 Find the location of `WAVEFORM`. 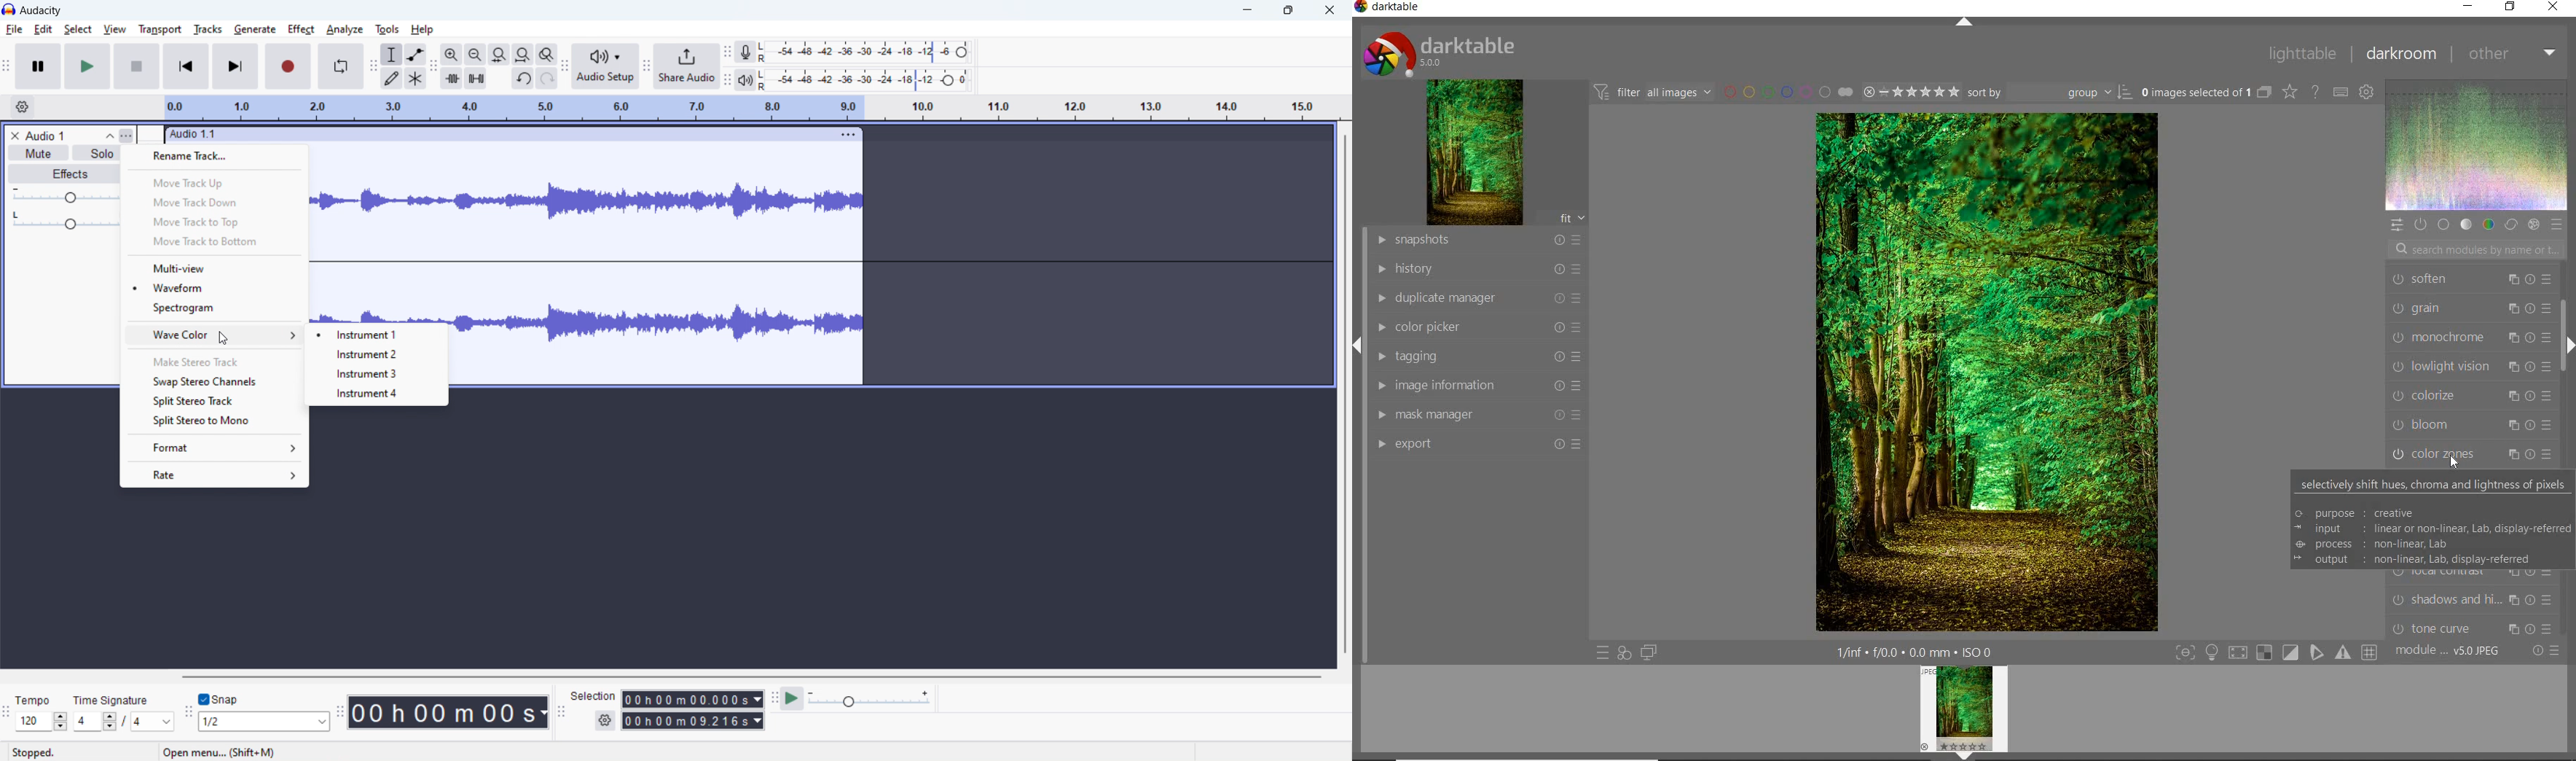

WAVEFORM is located at coordinates (2477, 145).